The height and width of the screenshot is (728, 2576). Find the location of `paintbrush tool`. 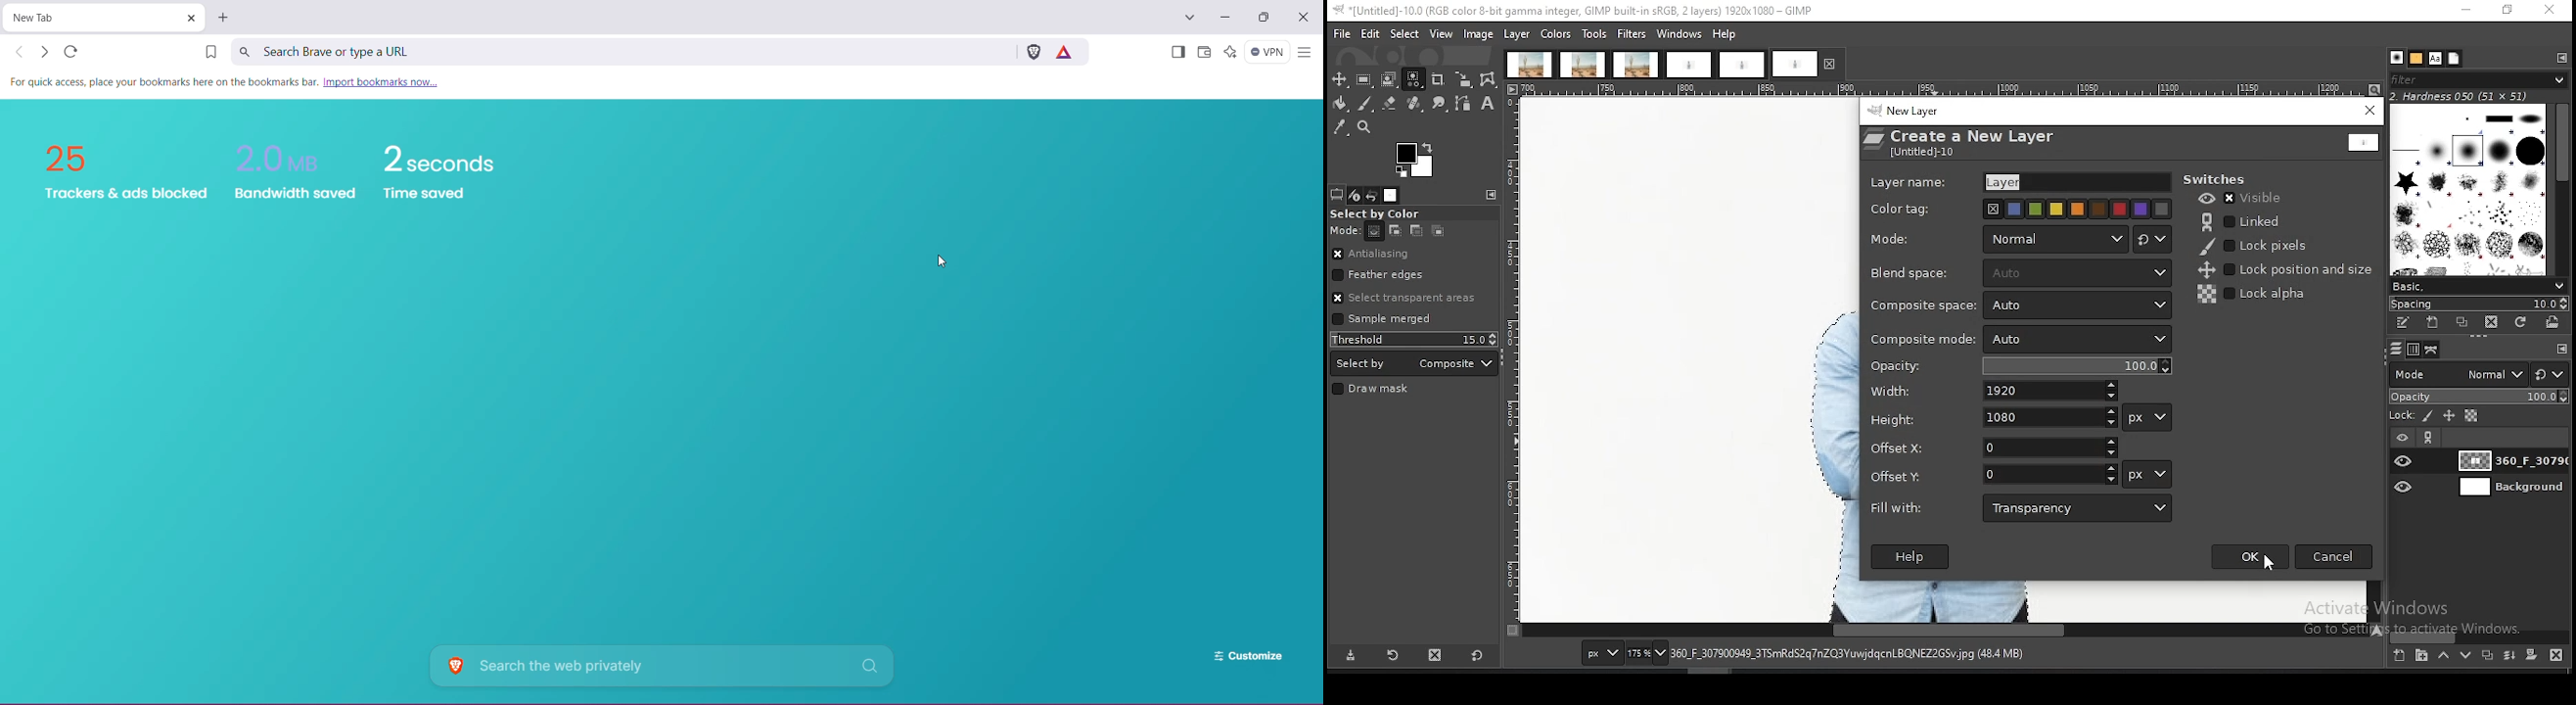

paintbrush tool is located at coordinates (1365, 104).